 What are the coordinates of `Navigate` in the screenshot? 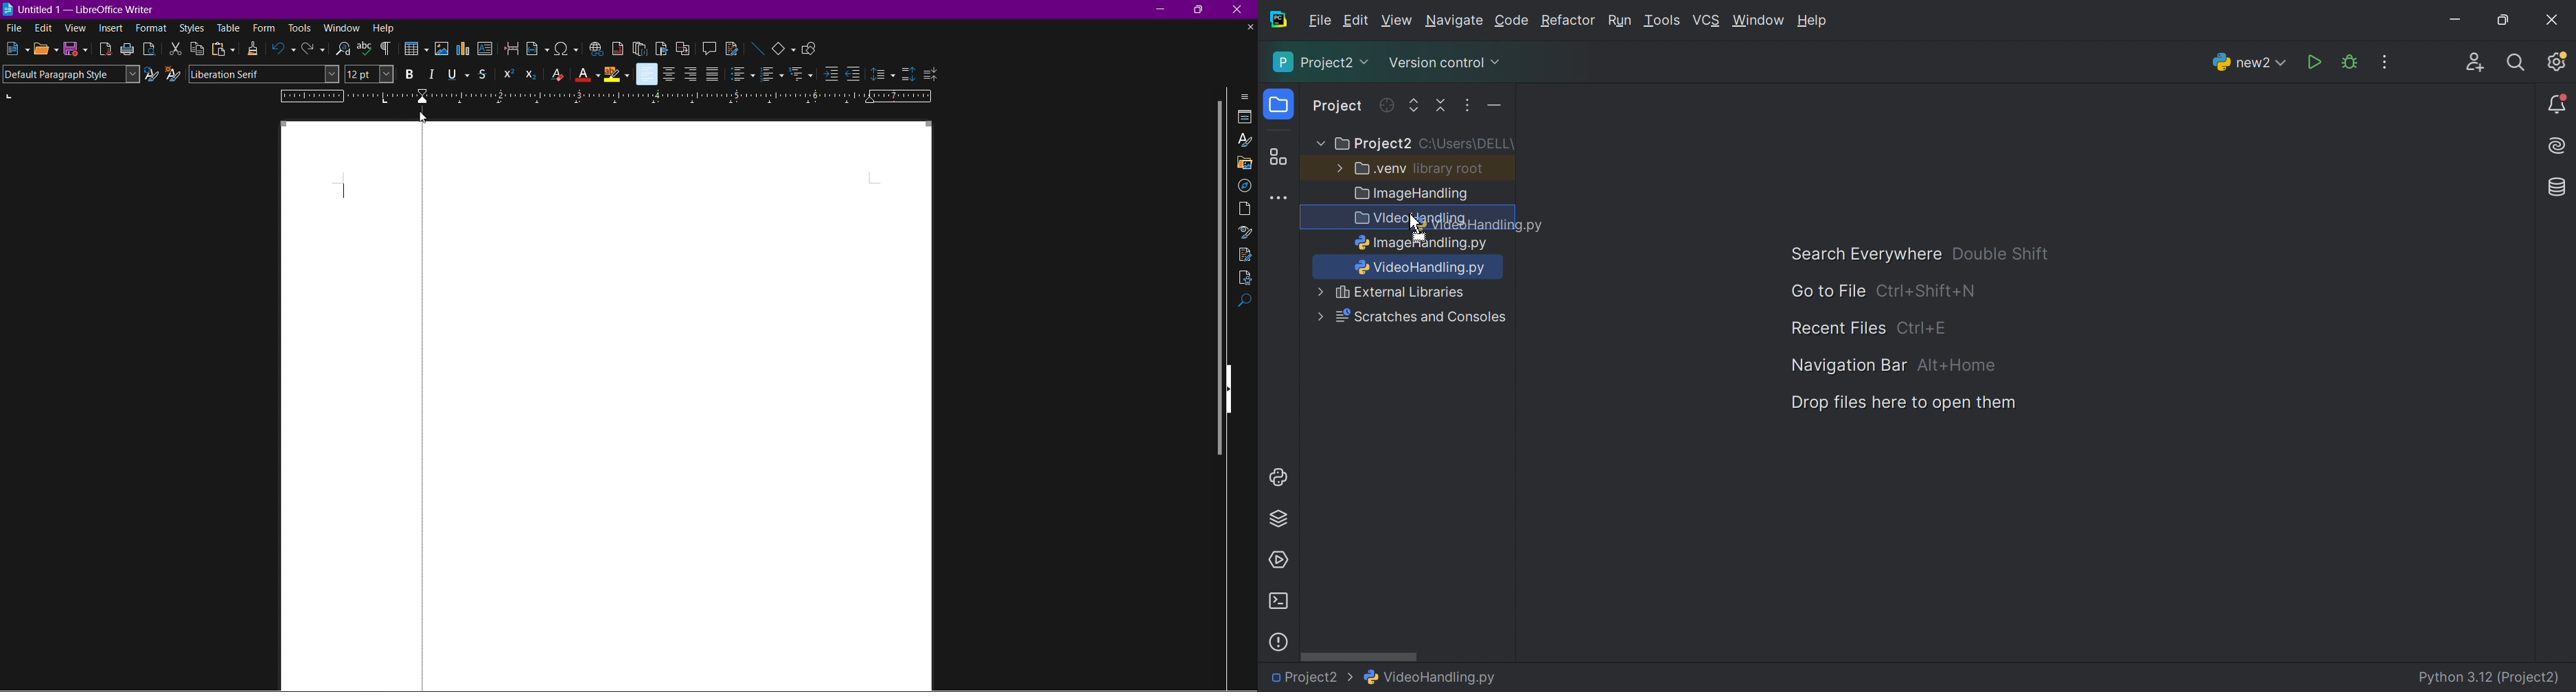 It's located at (1456, 23).